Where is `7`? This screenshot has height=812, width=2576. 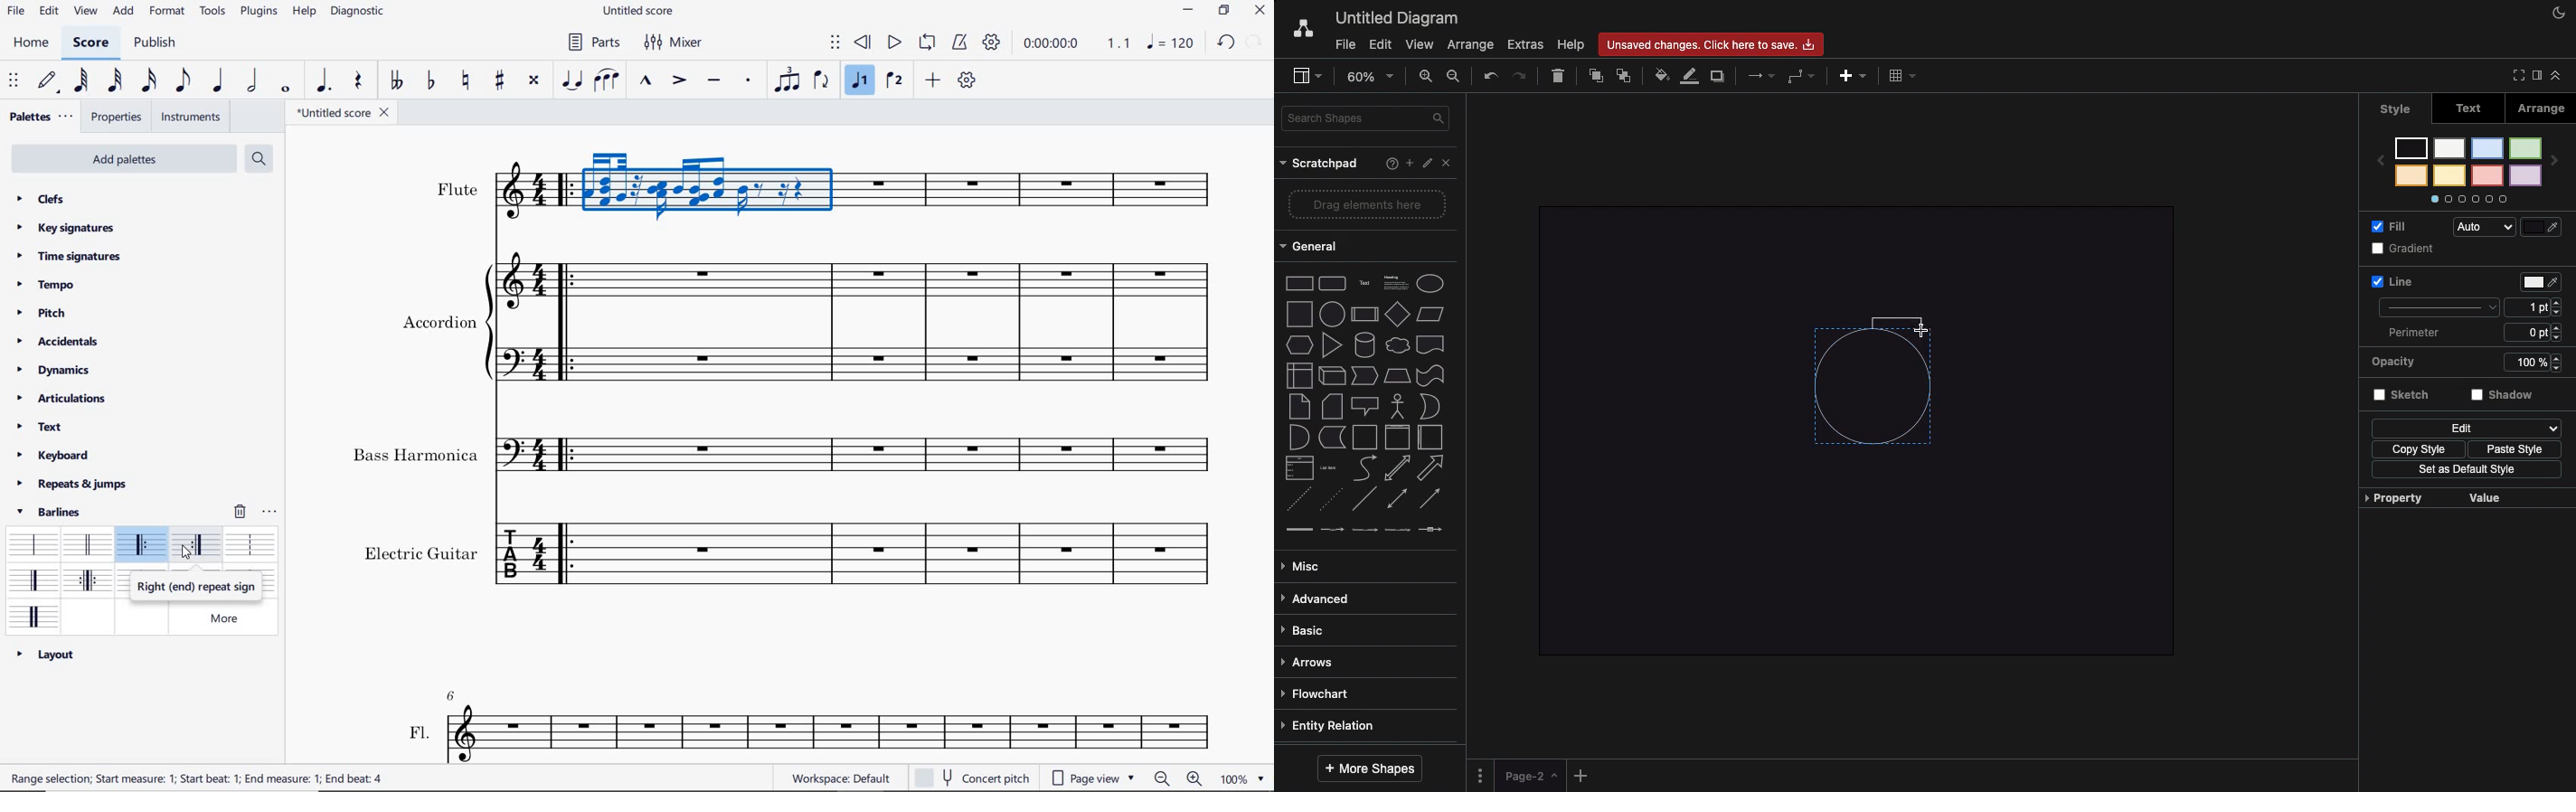
7 is located at coordinates (455, 693).